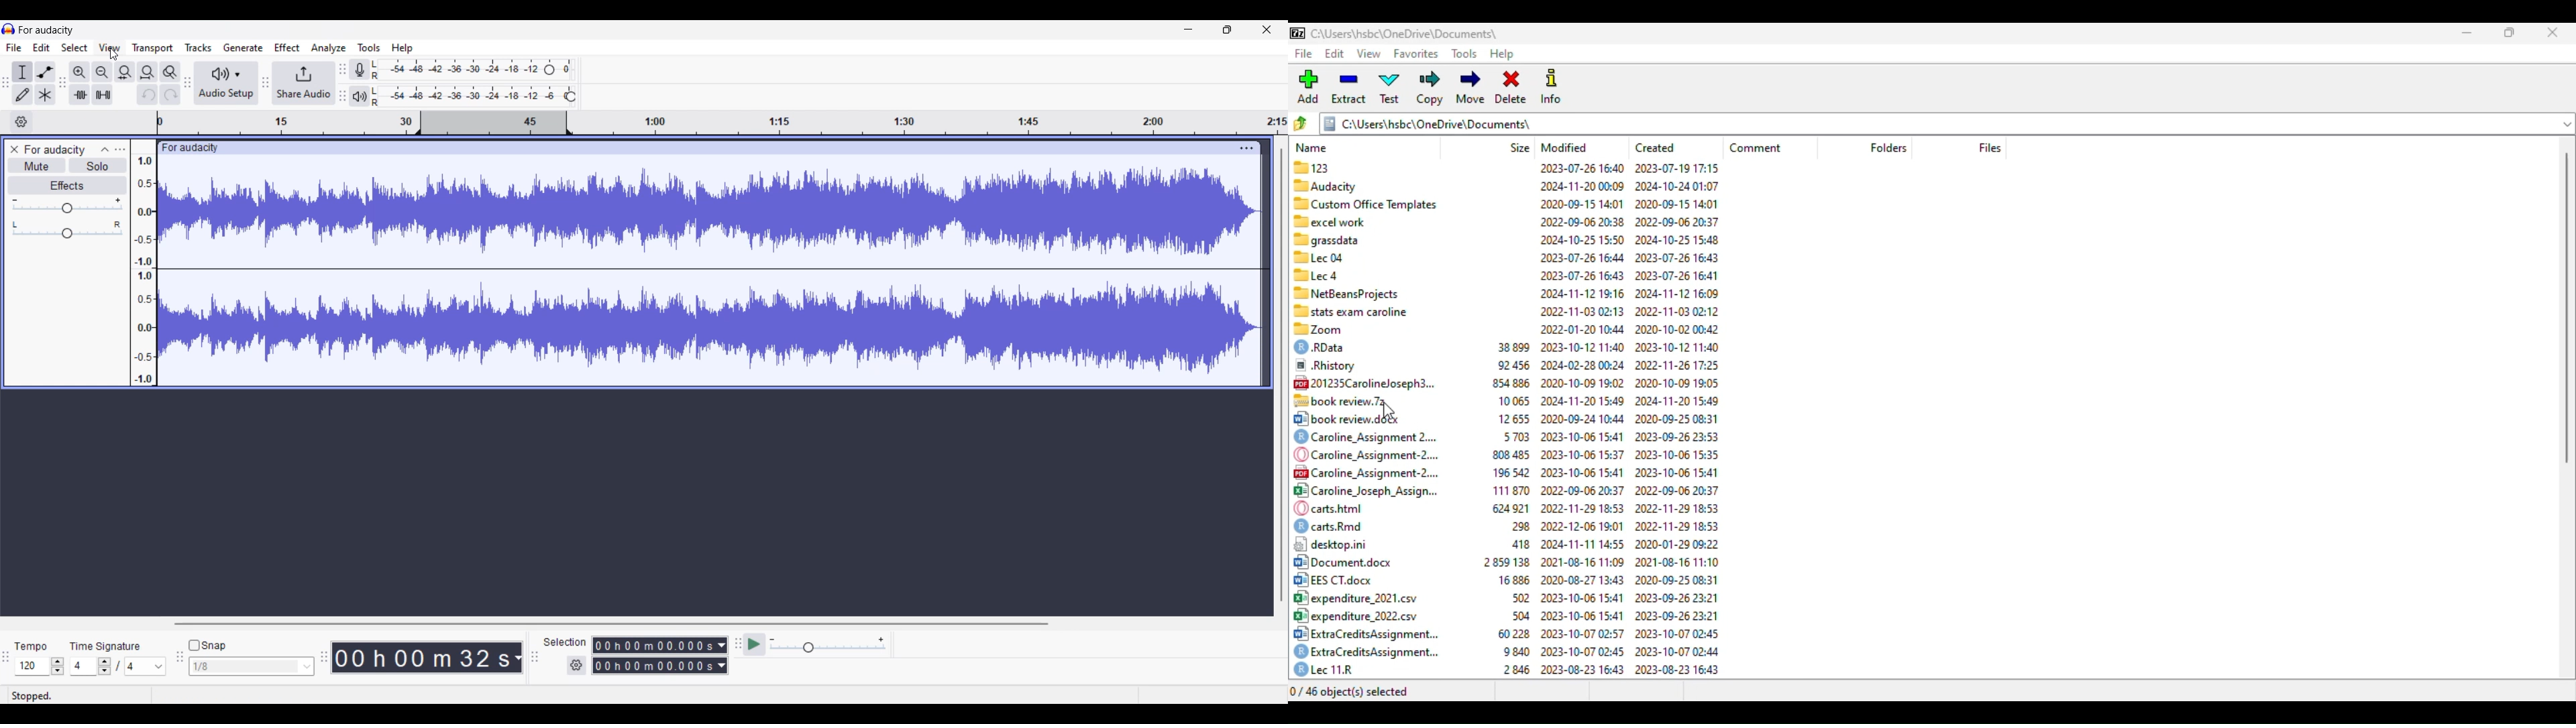 The image size is (2576, 728). I want to click on Scale to see track intensity, so click(144, 269).